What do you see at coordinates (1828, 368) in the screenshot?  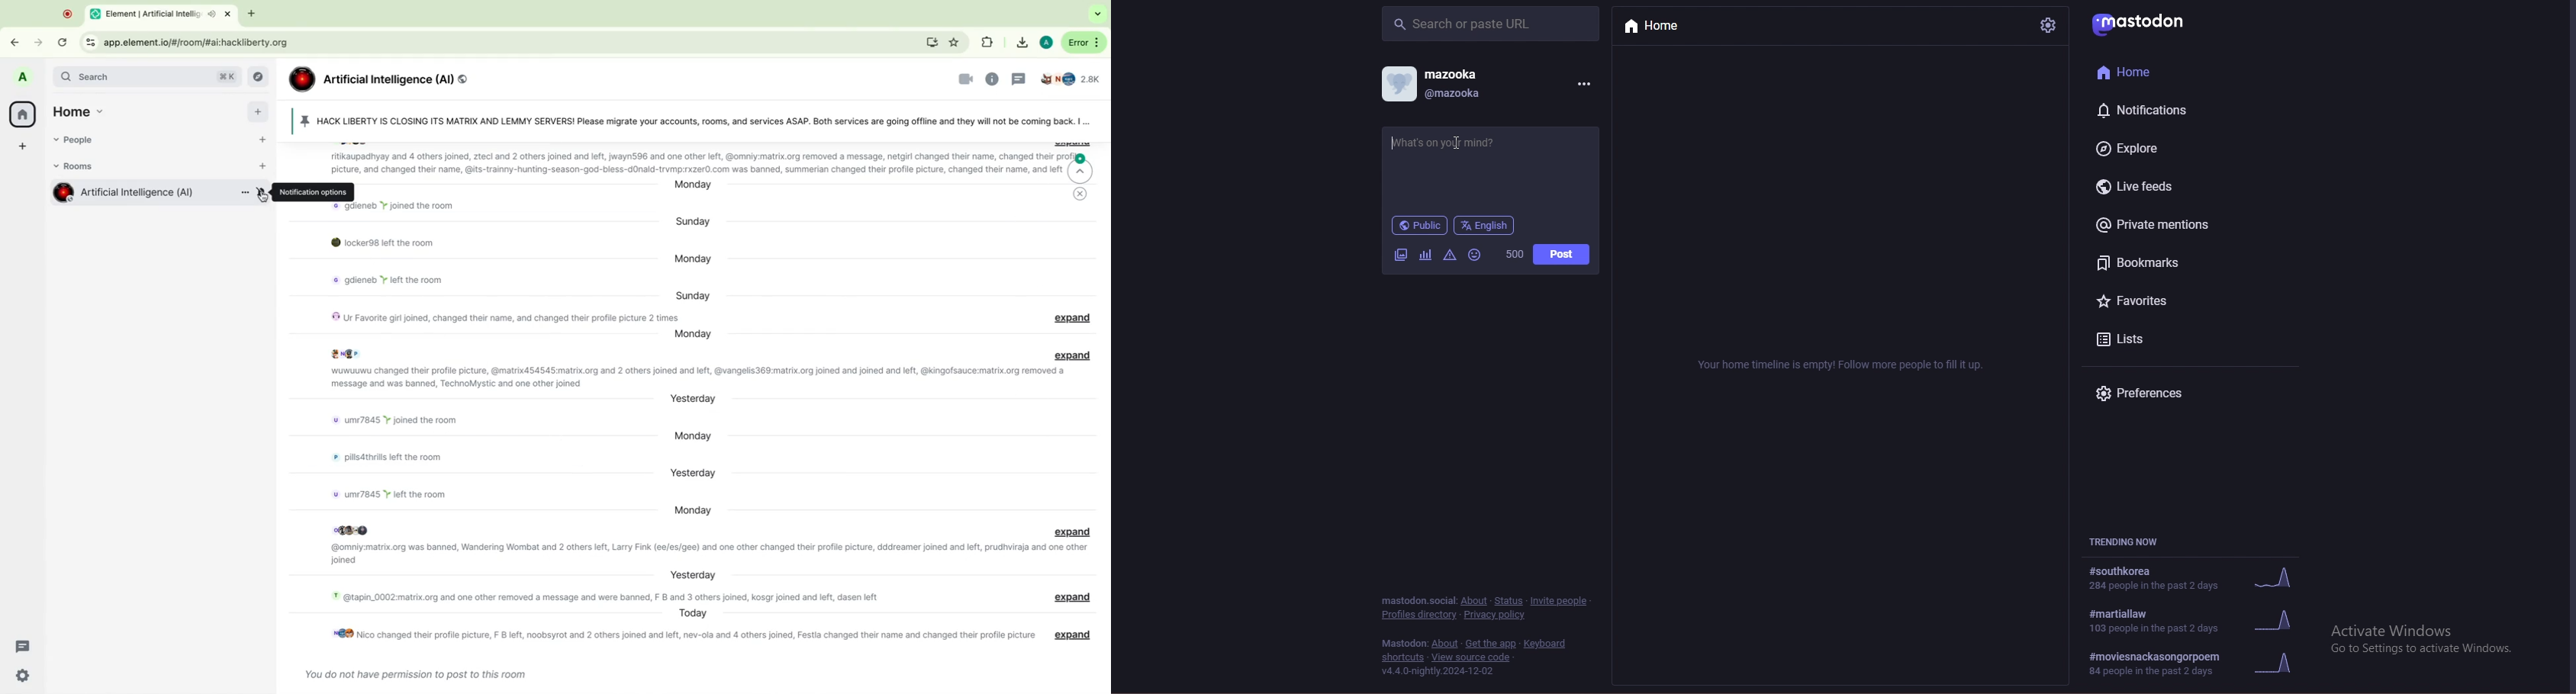 I see `Your home timeline is empty! Follow more people to fill it up.` at bounding box center [1828, 368].